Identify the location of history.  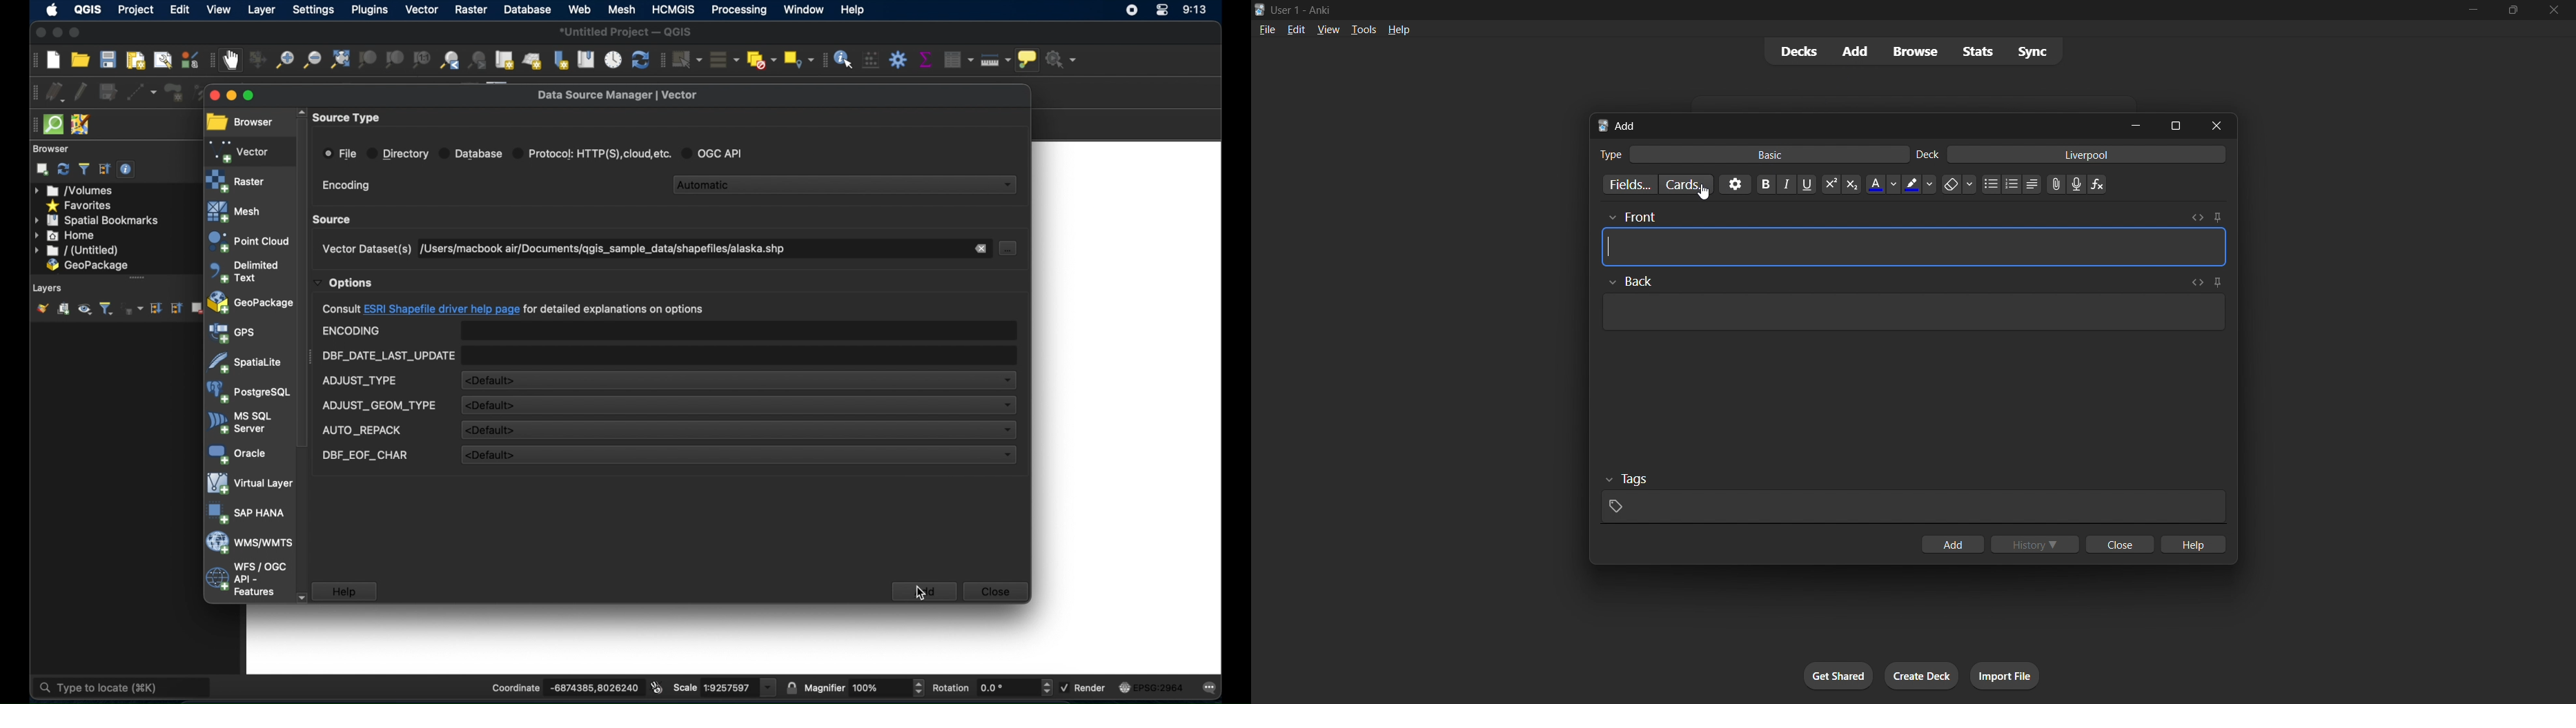
(2034, 544).